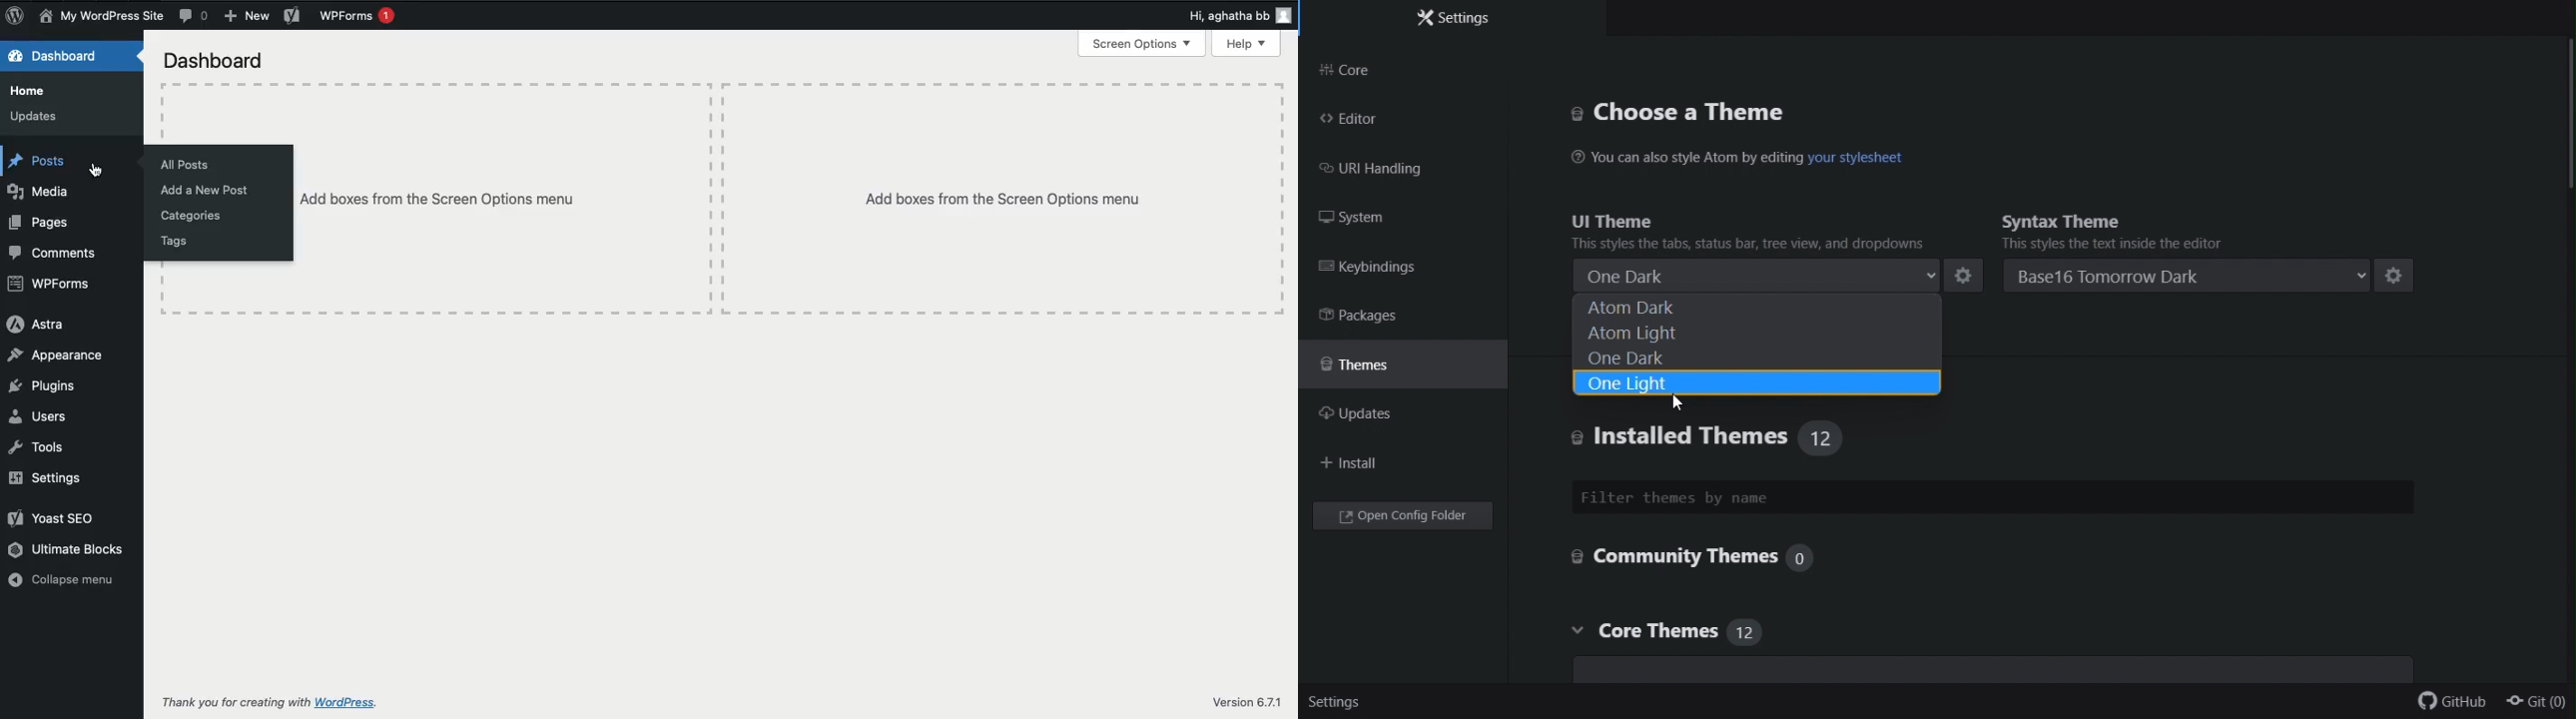 The height and width of the screenshot is (728, 2576). I want to click on Tools, so click(38, 447).